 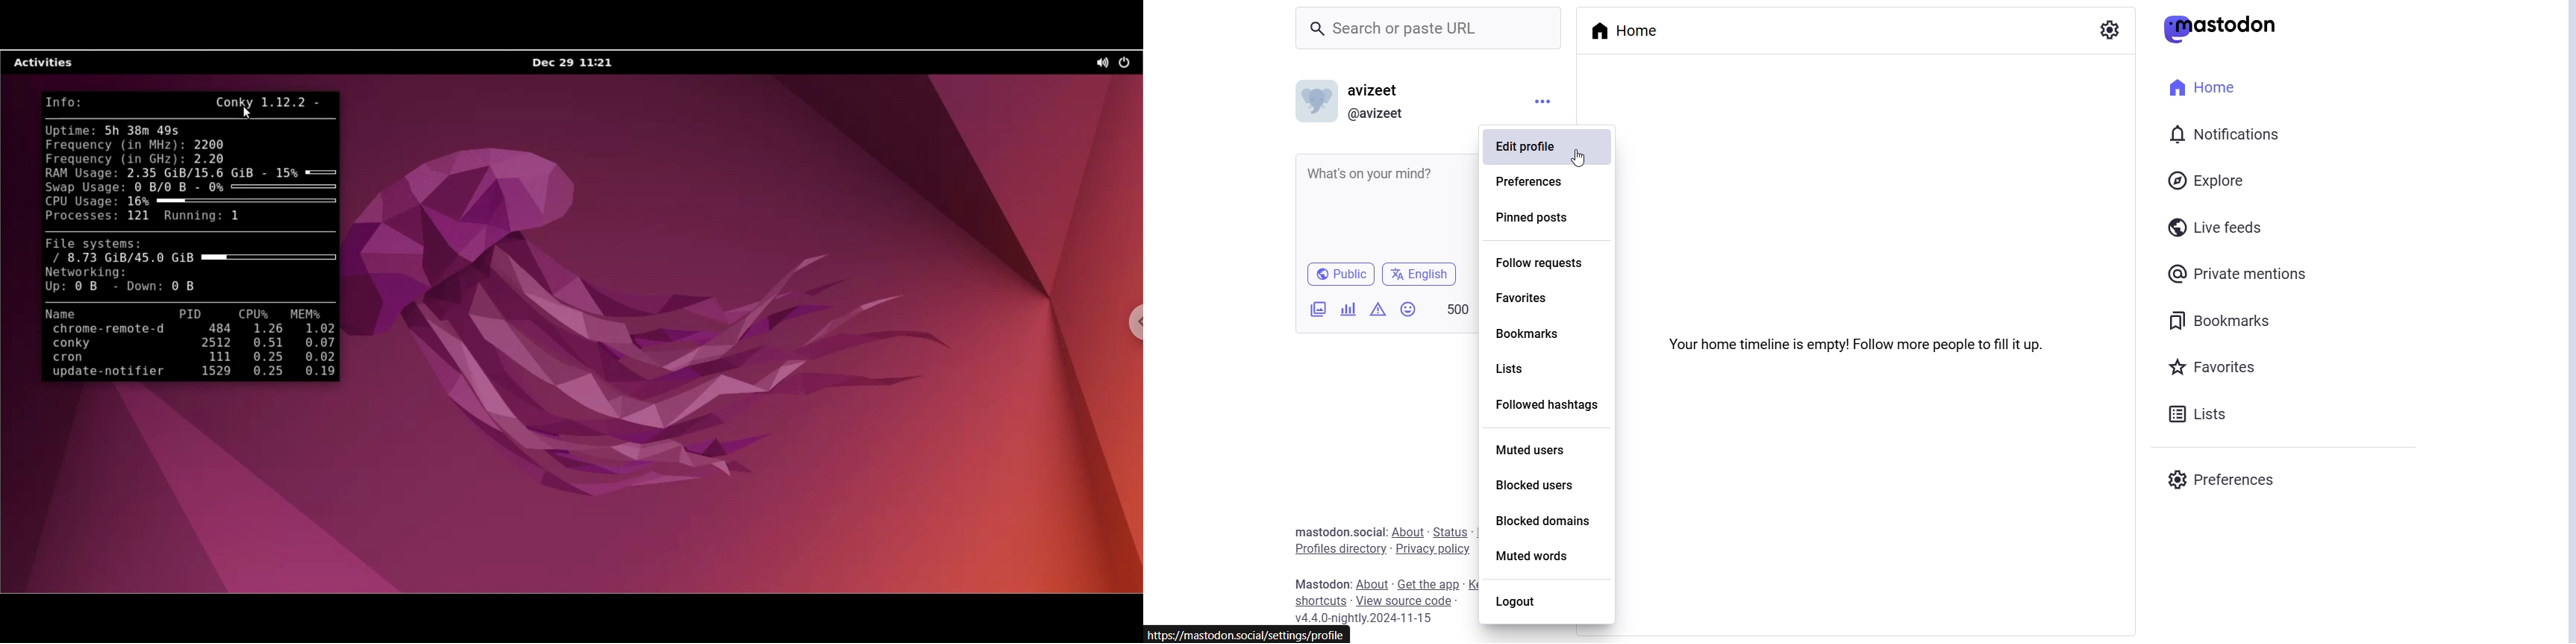 What do you see at coordinates (1421, 29) in the screenshot?
I see `Search` at bounding box center [1421, 29].